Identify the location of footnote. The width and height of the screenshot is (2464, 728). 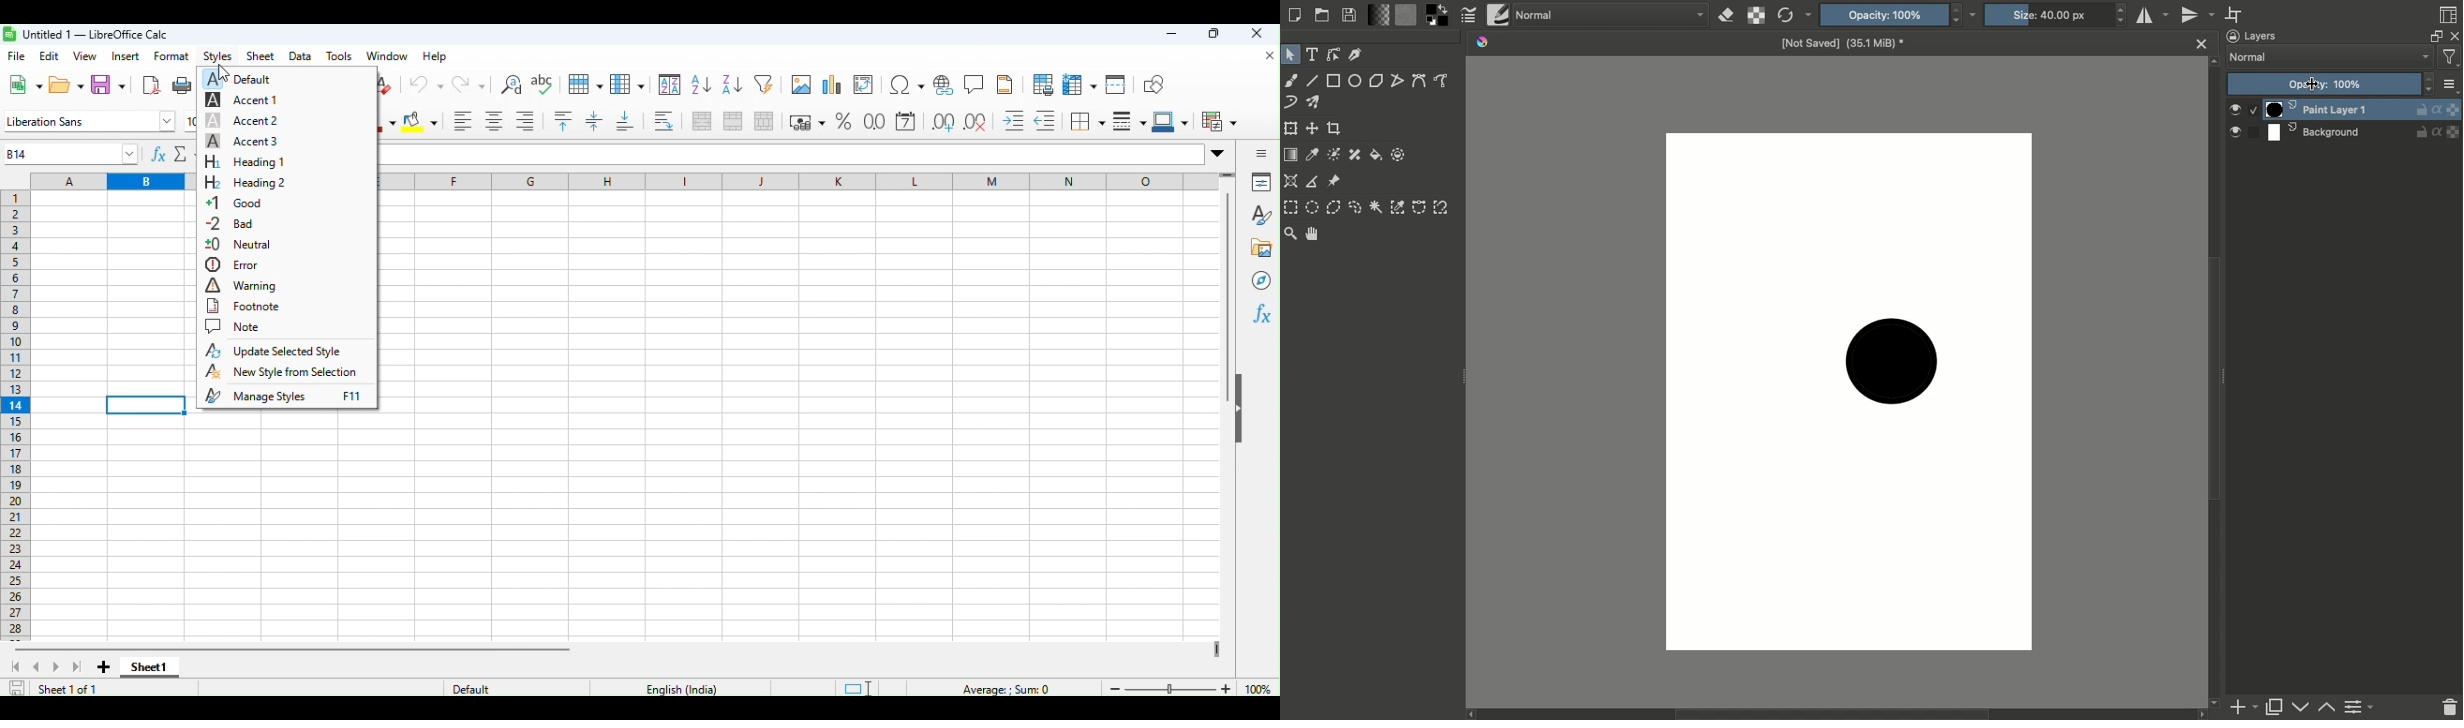
(244, 306).